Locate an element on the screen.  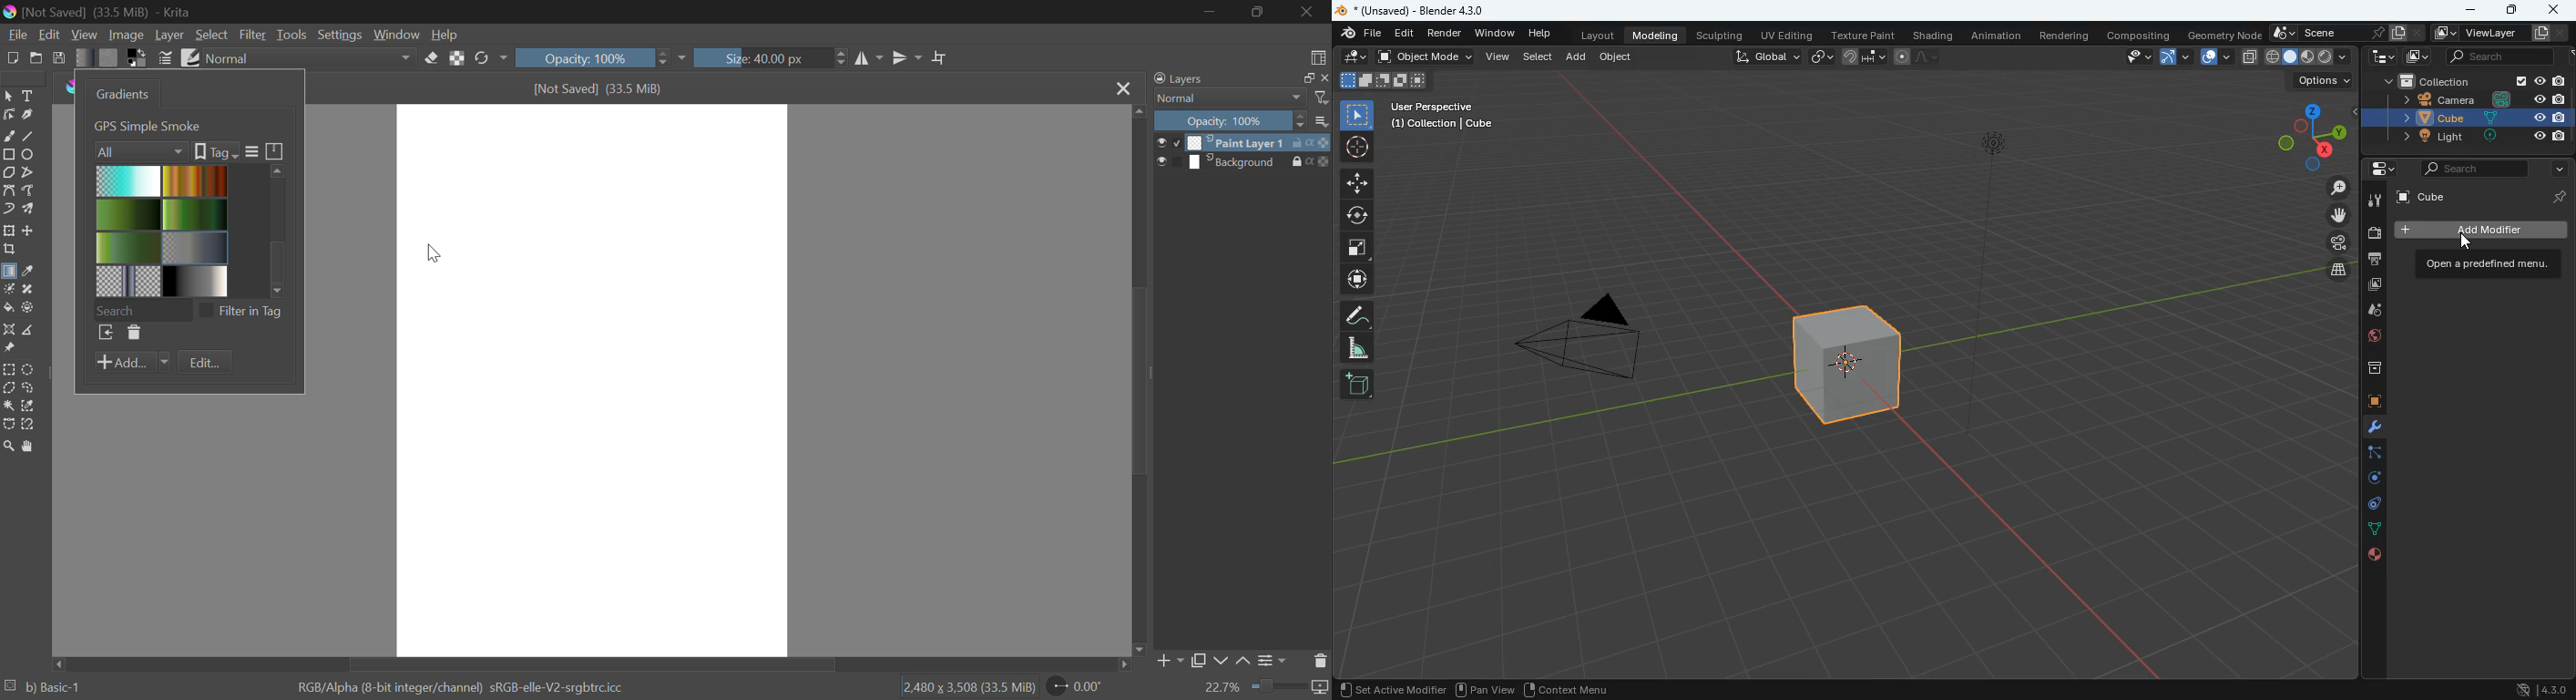
Tag is located at coordinates (215, 151).